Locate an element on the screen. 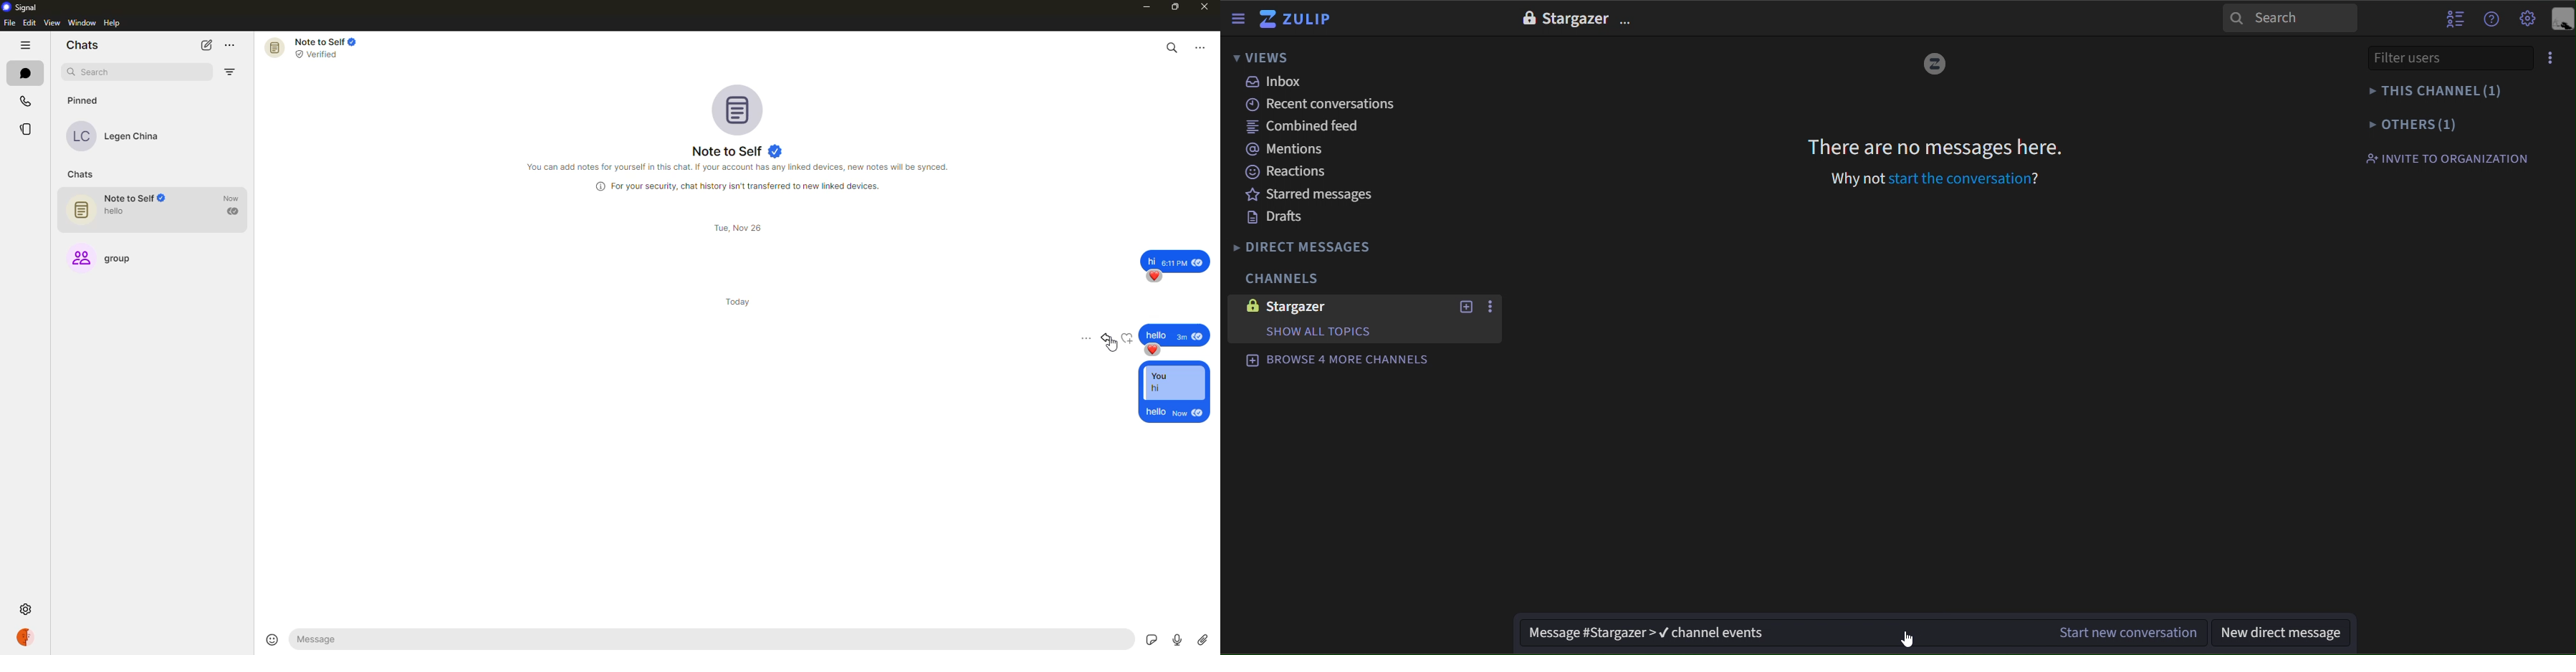  group is located at coordinates (113, 259).